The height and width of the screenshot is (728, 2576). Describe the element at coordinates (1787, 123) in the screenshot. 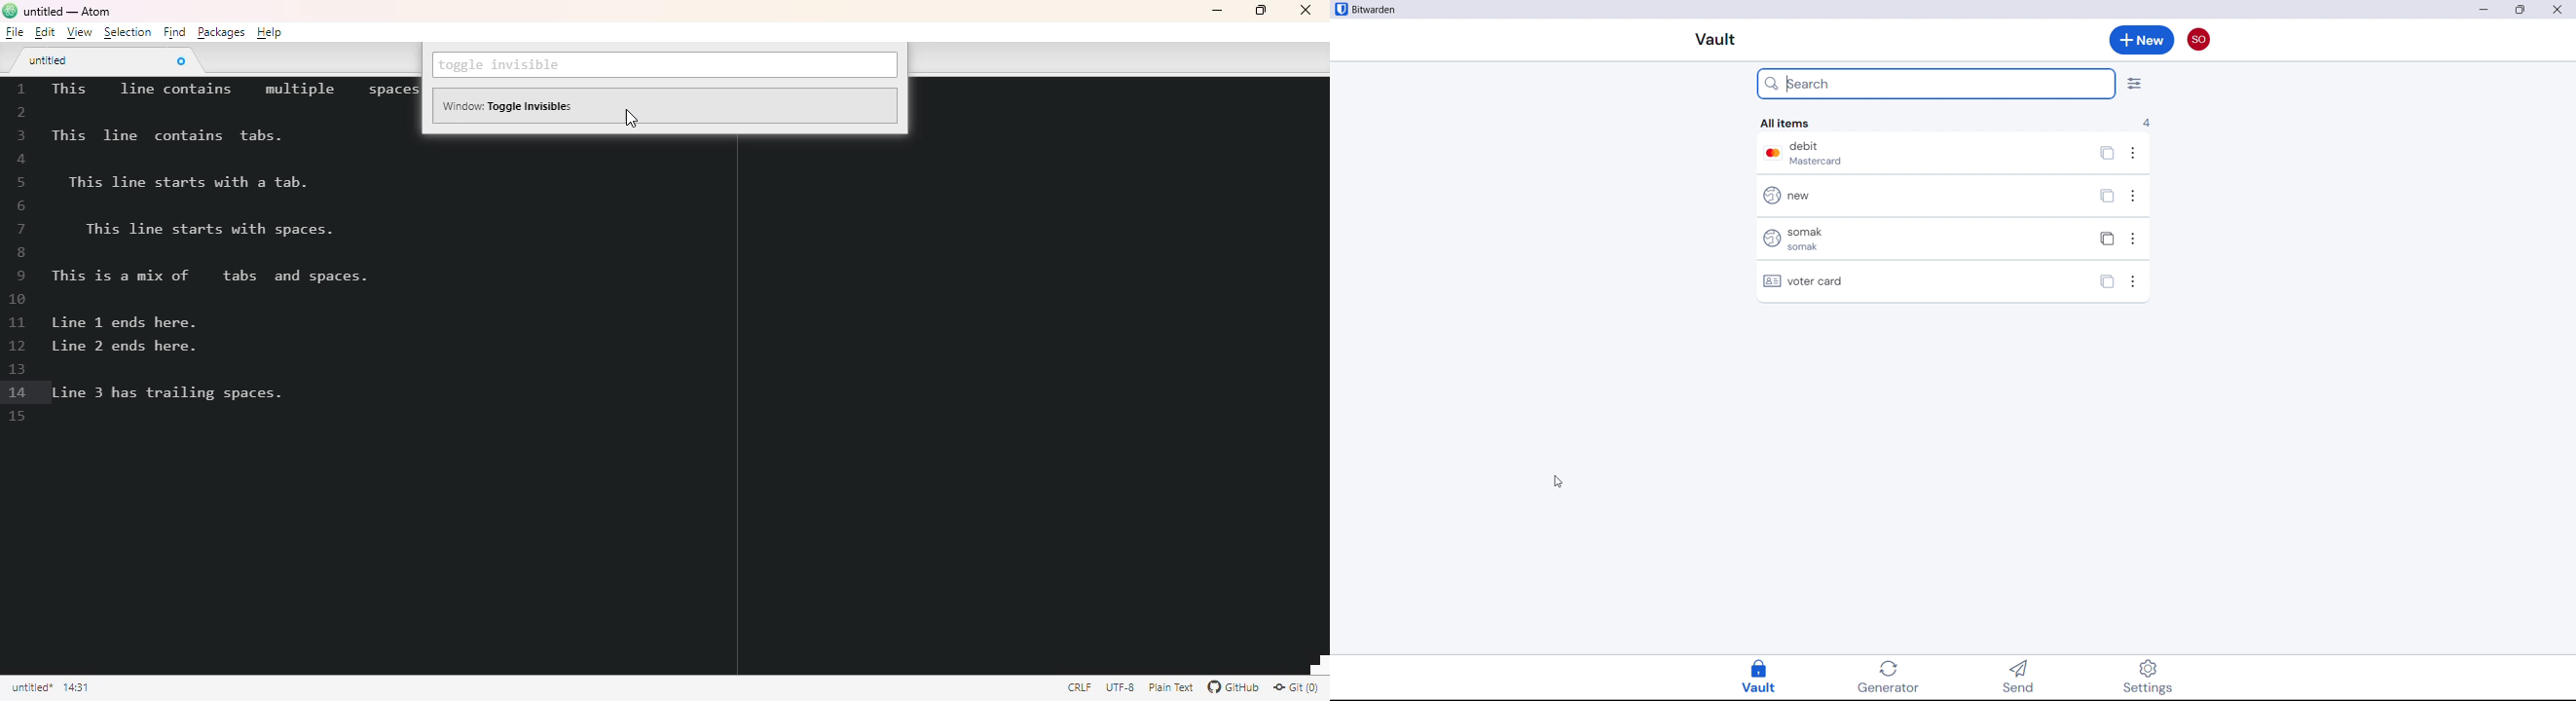

I see `All items ` at that location.